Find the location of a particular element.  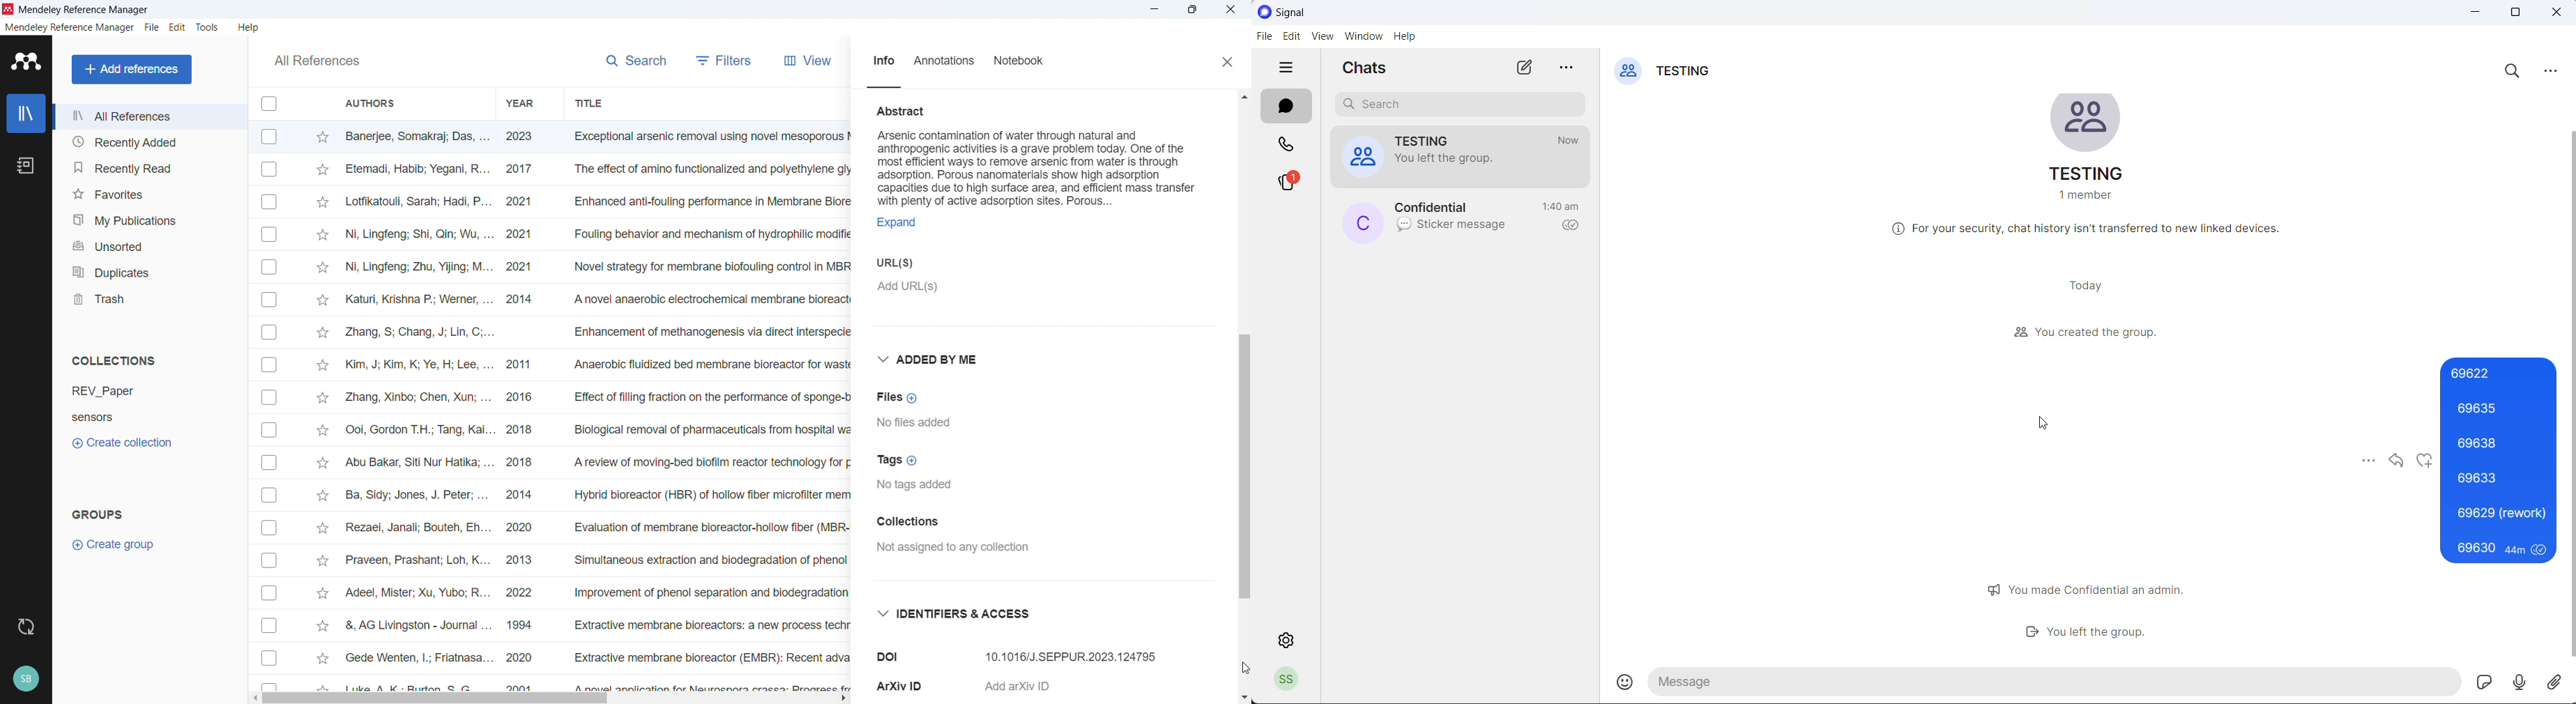

adeel,mister,xu,yubo,r is located at coordinates (417, 593).